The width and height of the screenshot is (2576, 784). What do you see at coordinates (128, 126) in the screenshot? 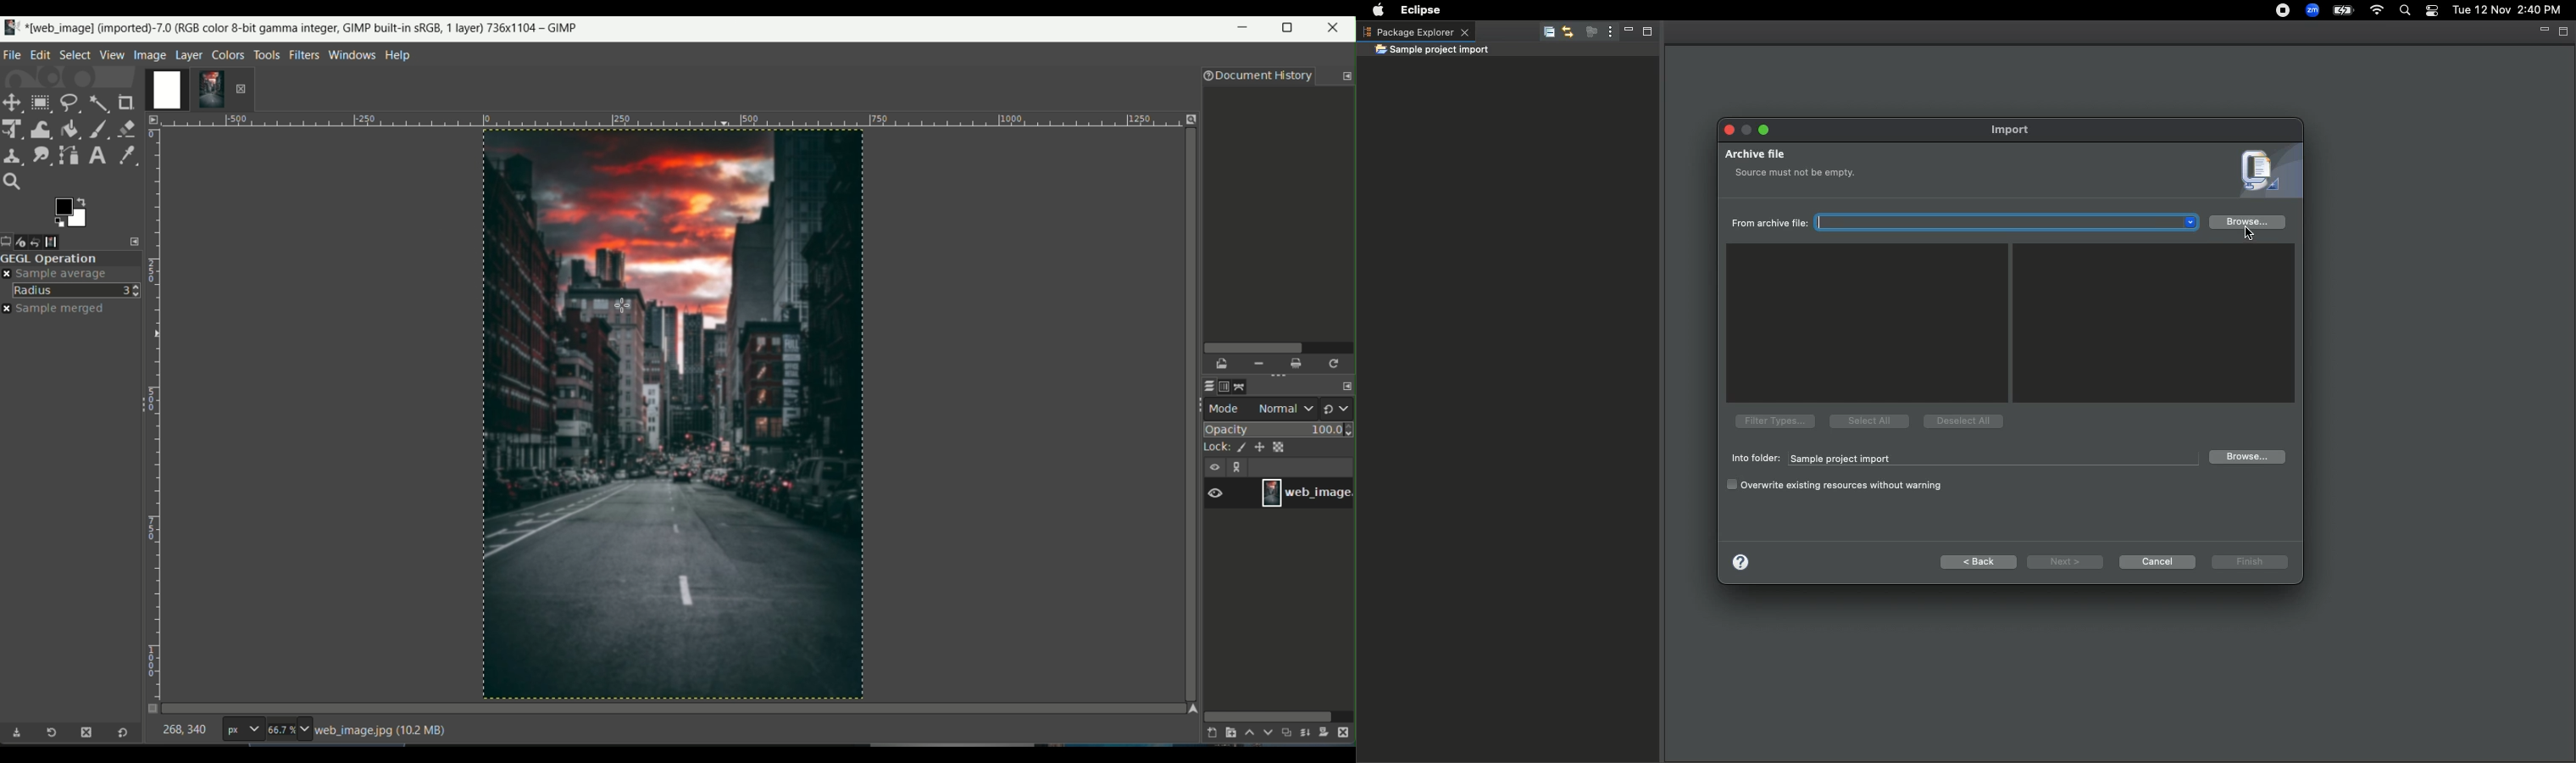
I see `eraser tool` at bounding box center [128, 126].